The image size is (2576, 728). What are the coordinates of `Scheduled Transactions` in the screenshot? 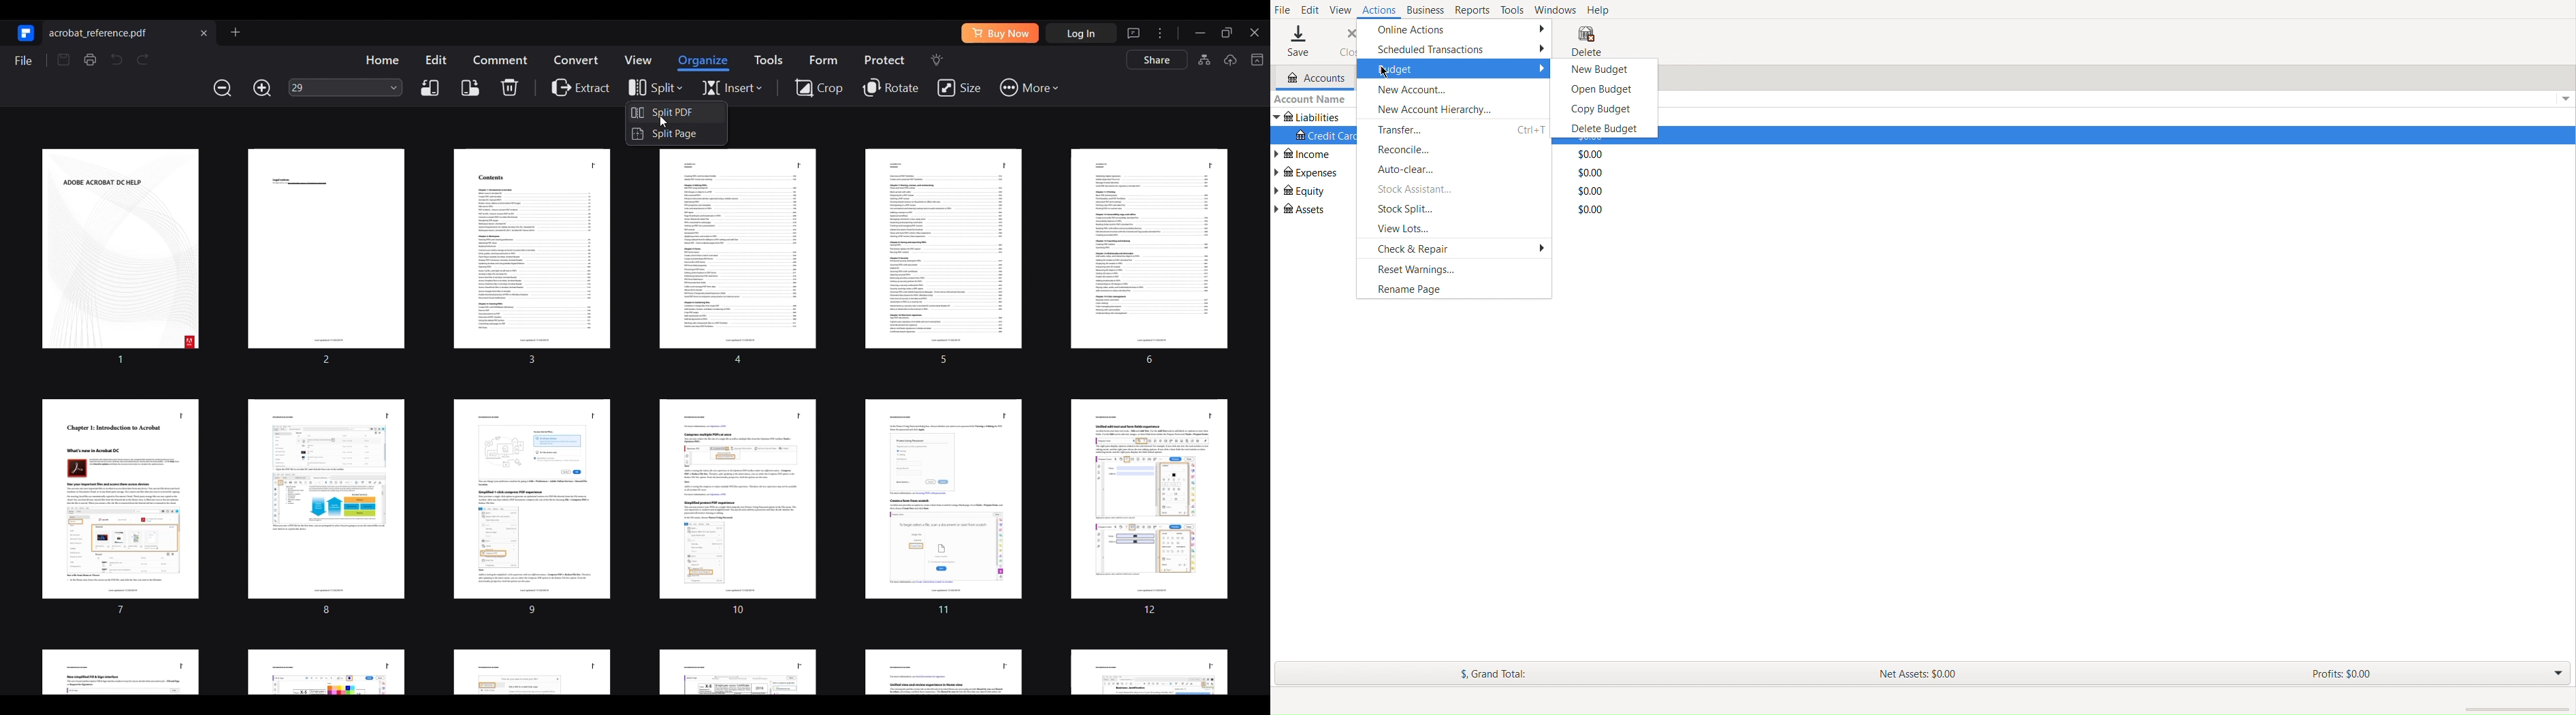 It's located at (1456, 49).